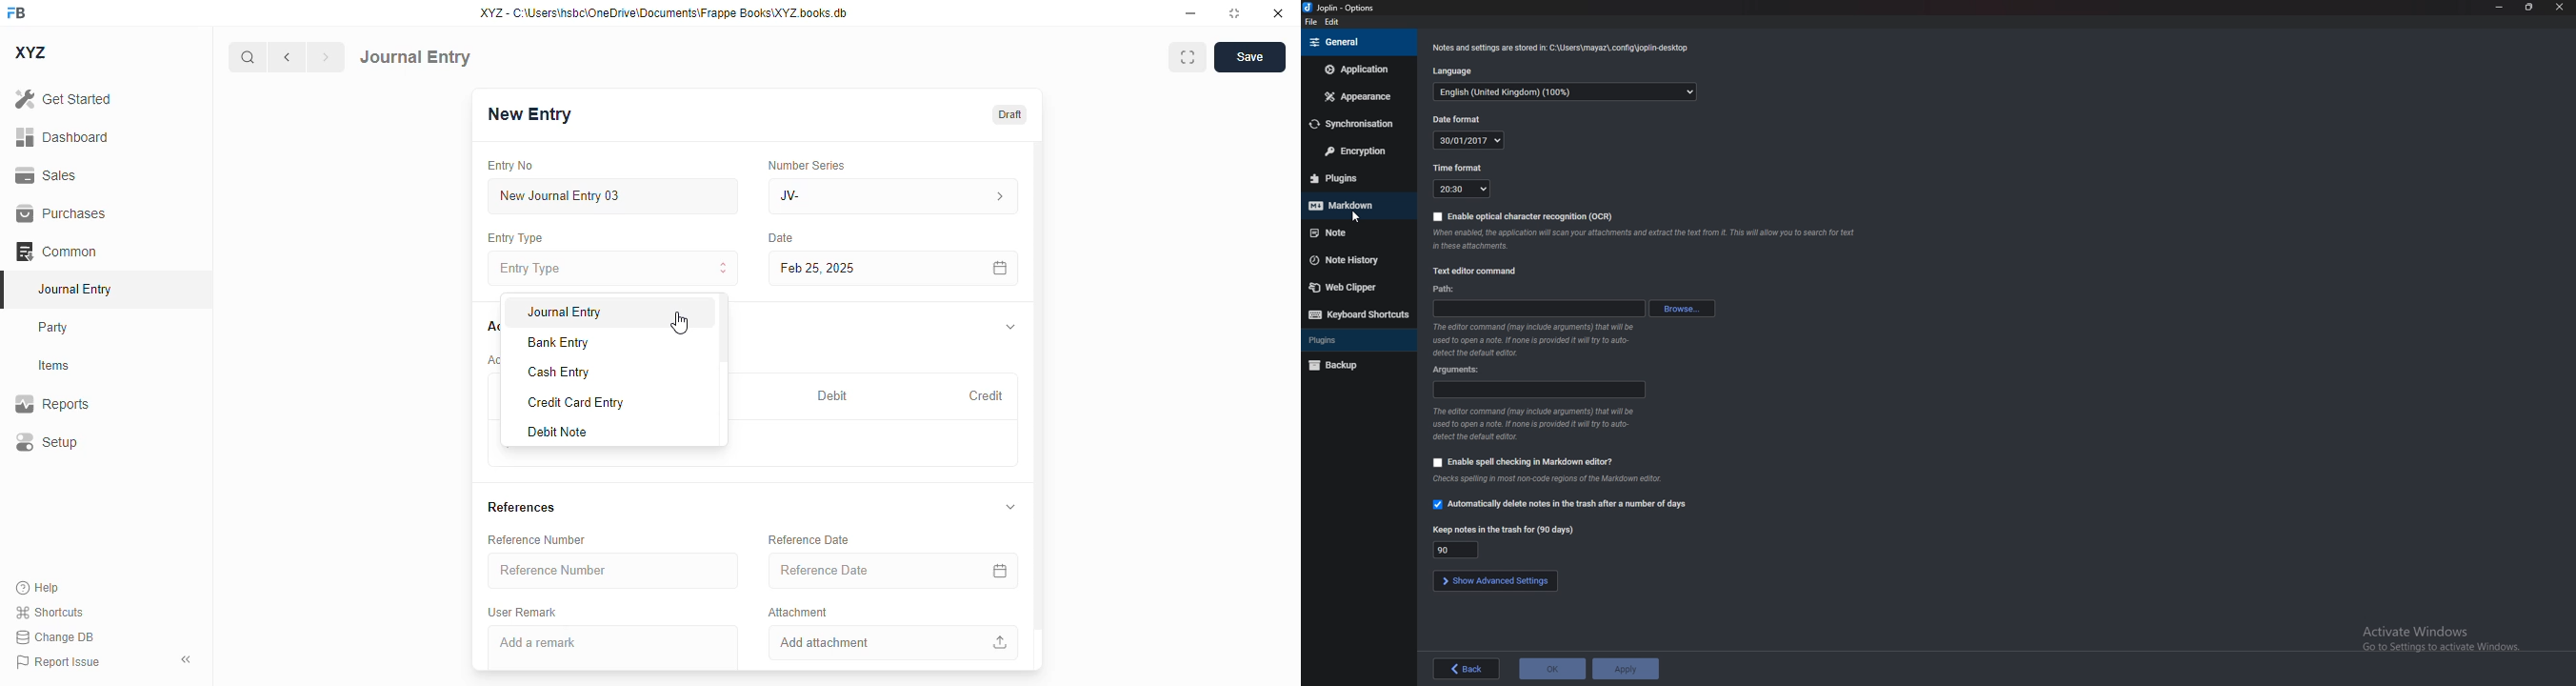 This screenshot has width=2576, height=700. I want to click on Text editor command, so click(1478, 271).